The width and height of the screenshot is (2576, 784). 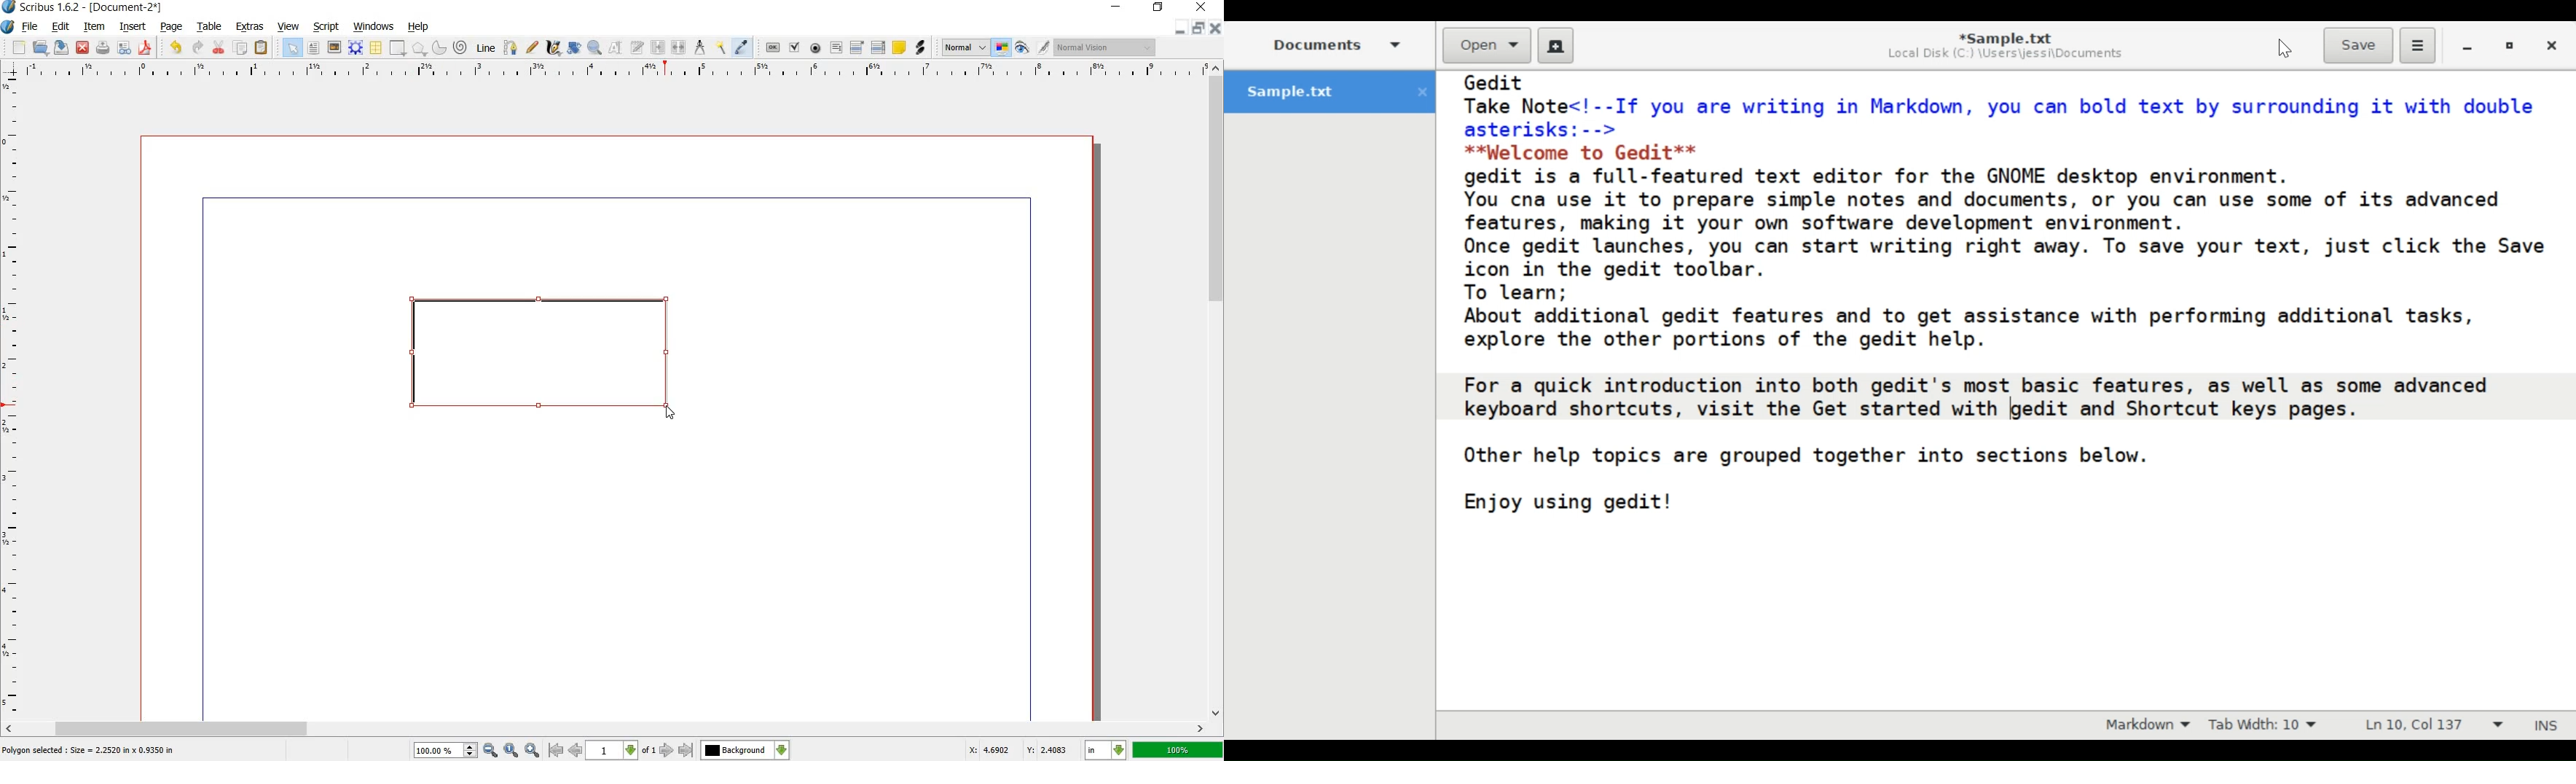 What do you see at coordinates (242, 48) in the screenshot?
I see `COPY` at bounding box center [242, 48].